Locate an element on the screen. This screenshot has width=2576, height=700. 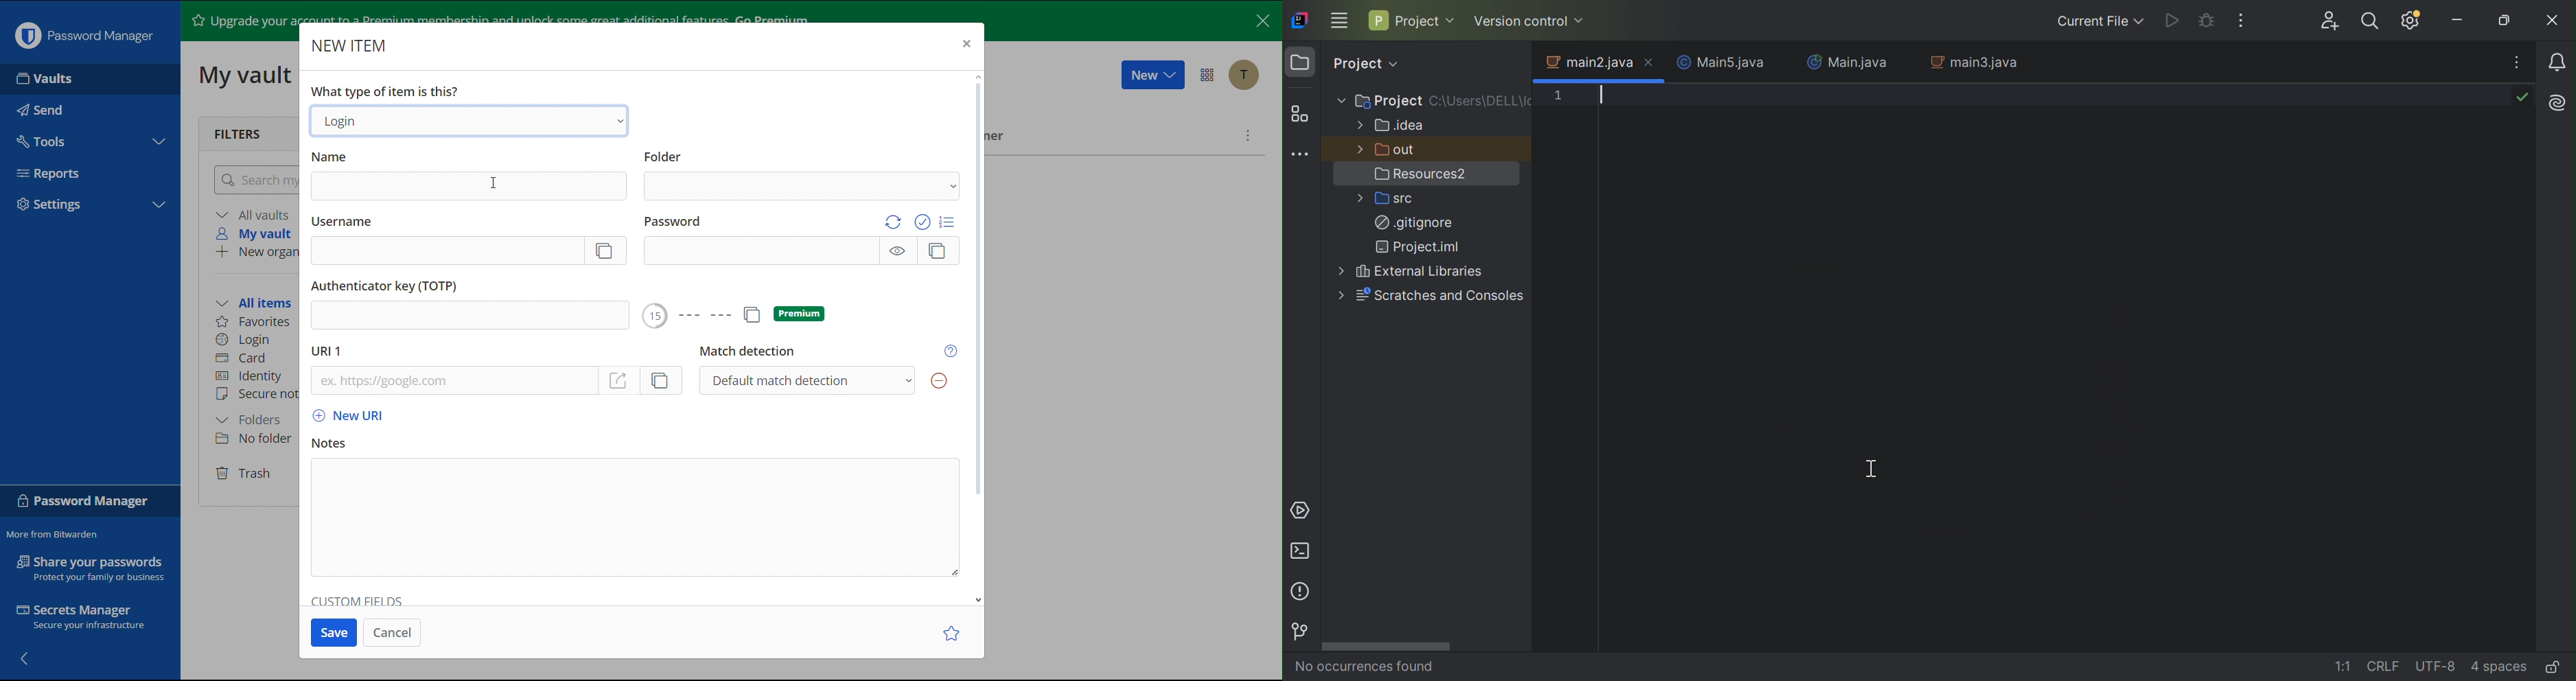
Options is located at coordinates (1209, 74).